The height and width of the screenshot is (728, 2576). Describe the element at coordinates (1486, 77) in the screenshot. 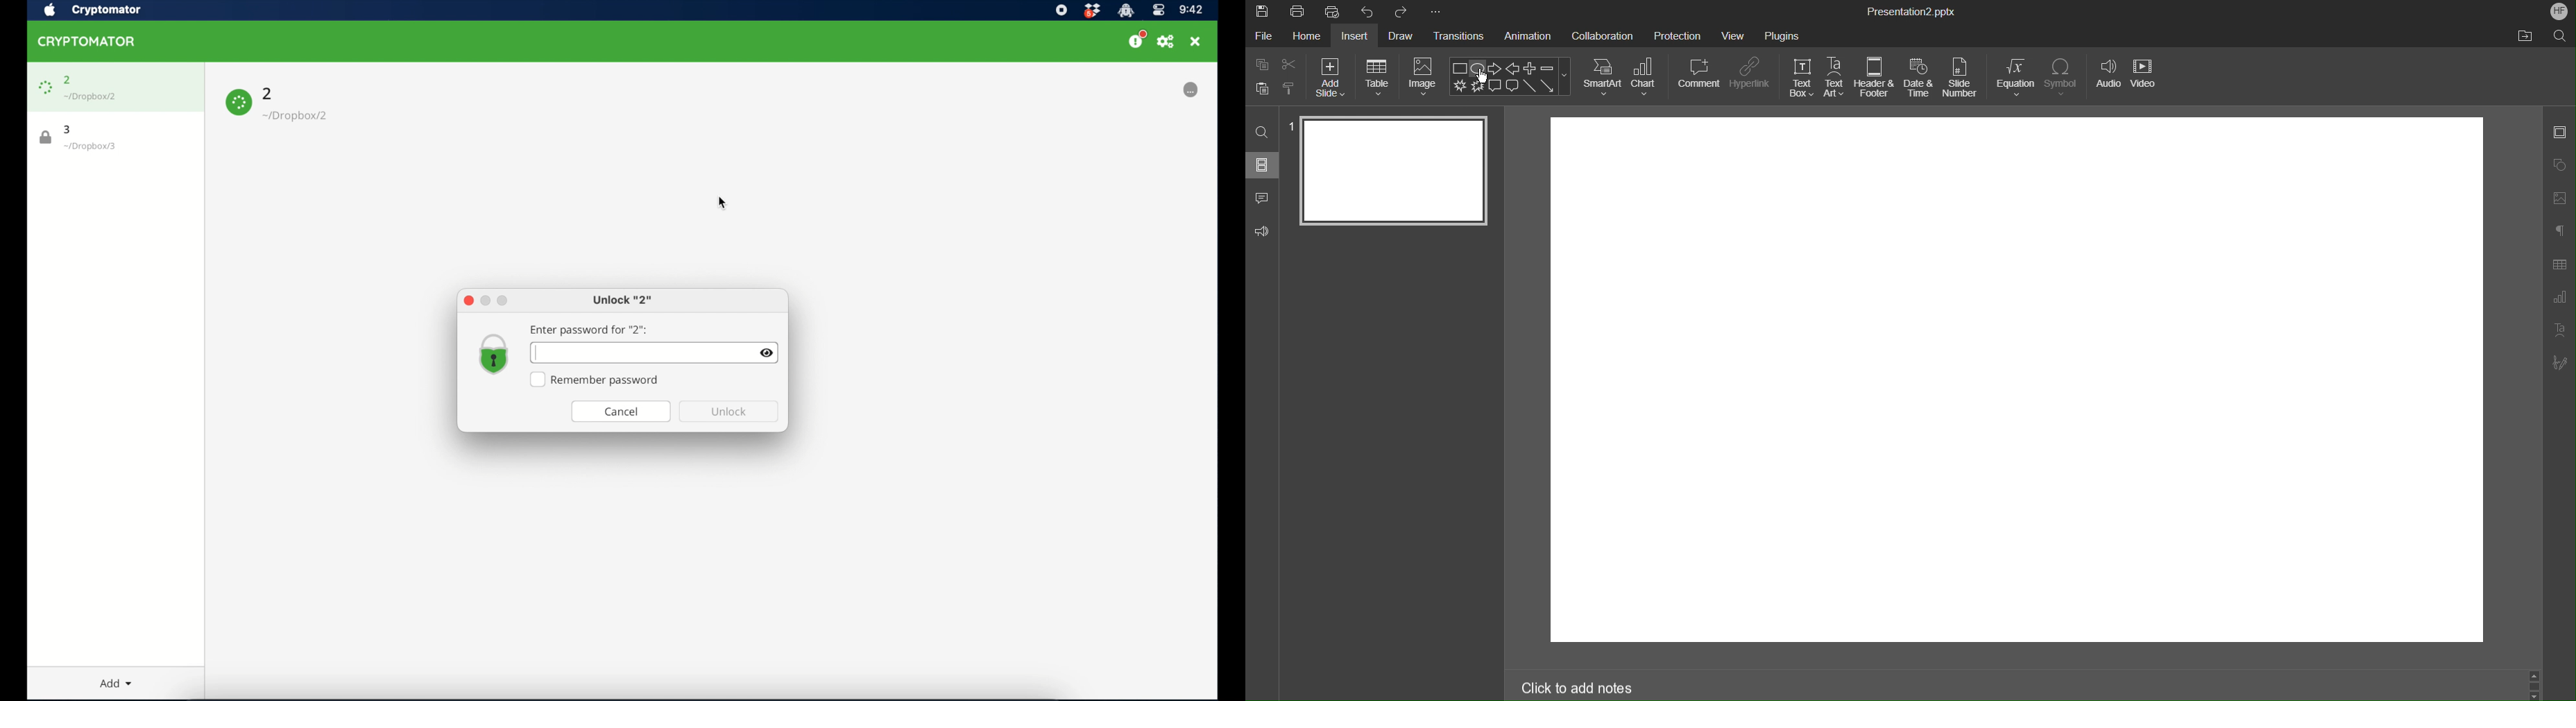

I see `mouse pointer` at that location.